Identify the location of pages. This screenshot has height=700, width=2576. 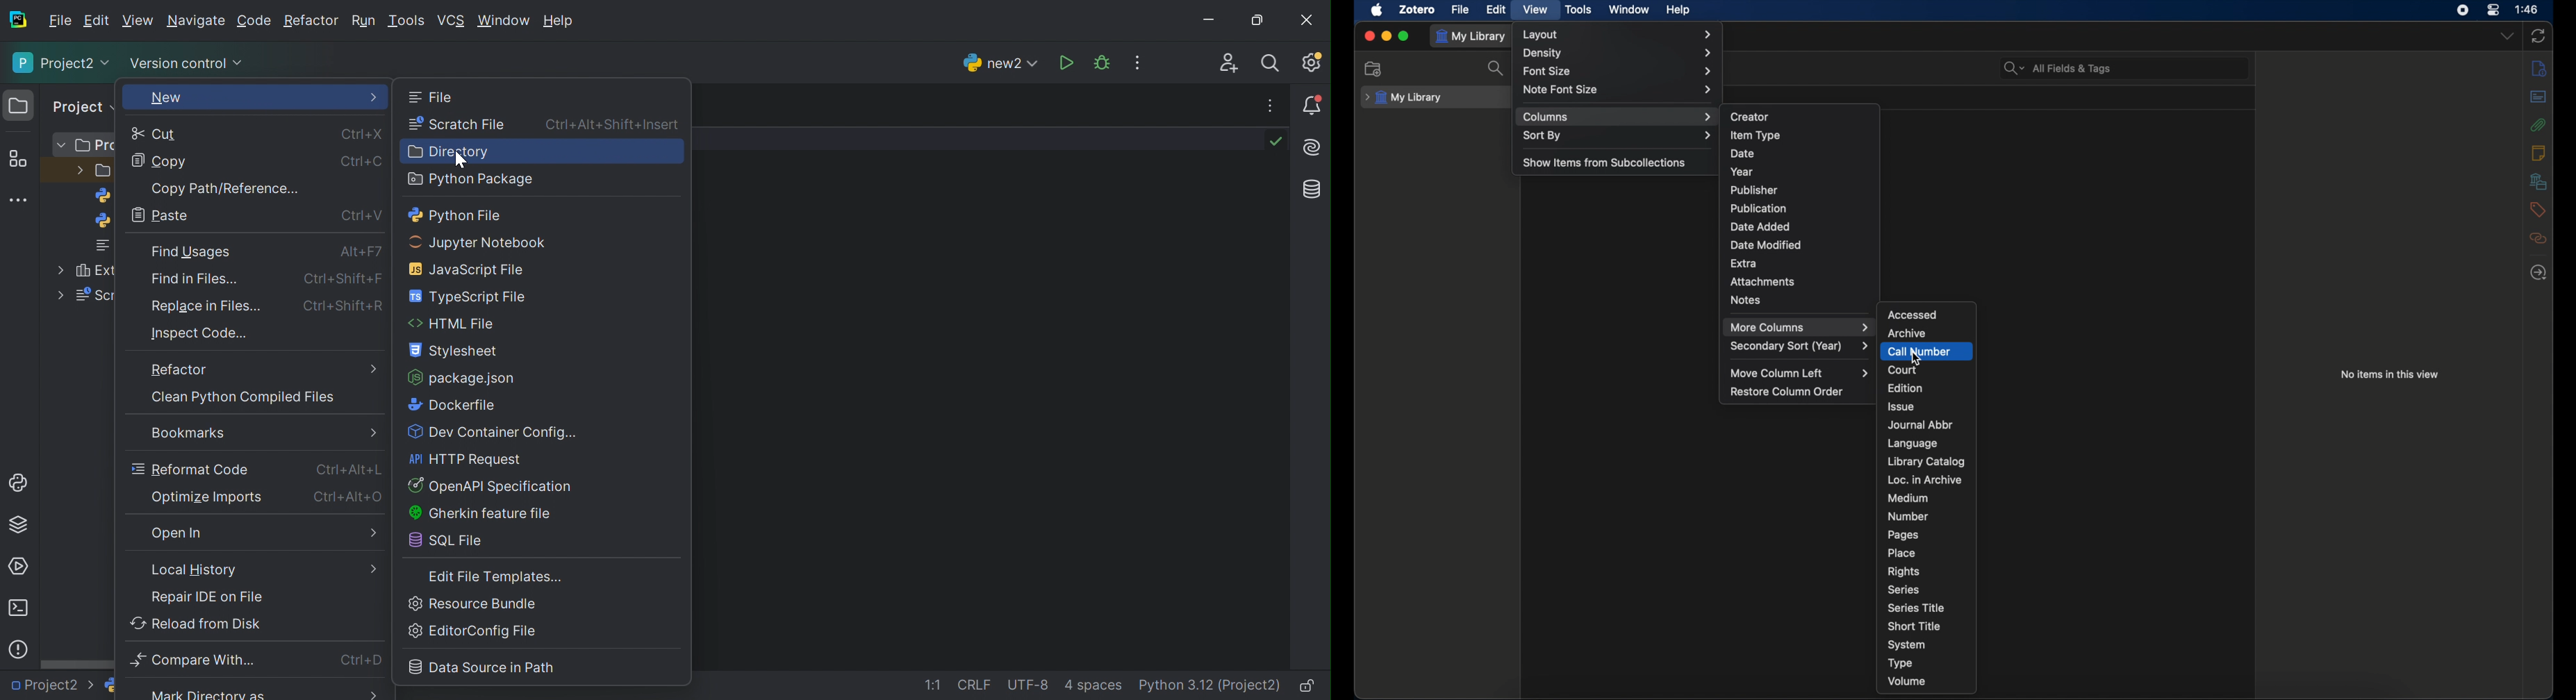
(1904, 535).